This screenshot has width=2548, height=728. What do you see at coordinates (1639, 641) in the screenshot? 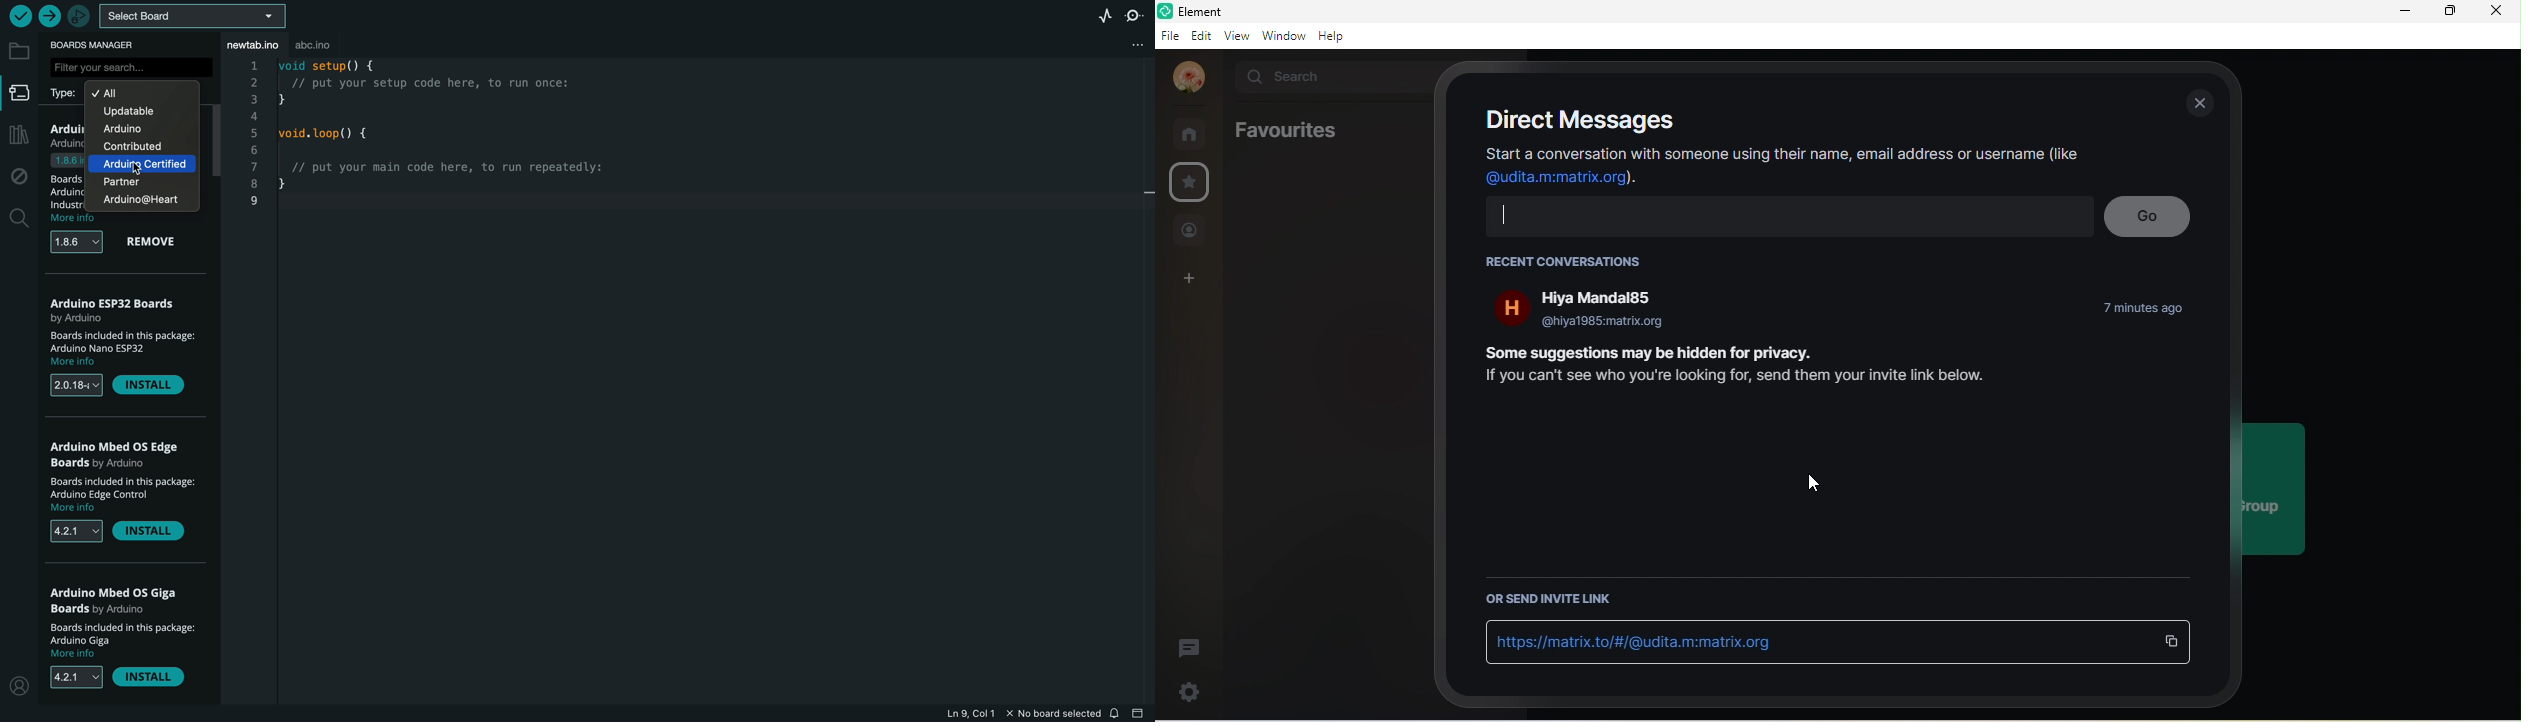
I see `https://matrix.to/#/@udita.m:matrix.org` at bounding box center [1639, 641].